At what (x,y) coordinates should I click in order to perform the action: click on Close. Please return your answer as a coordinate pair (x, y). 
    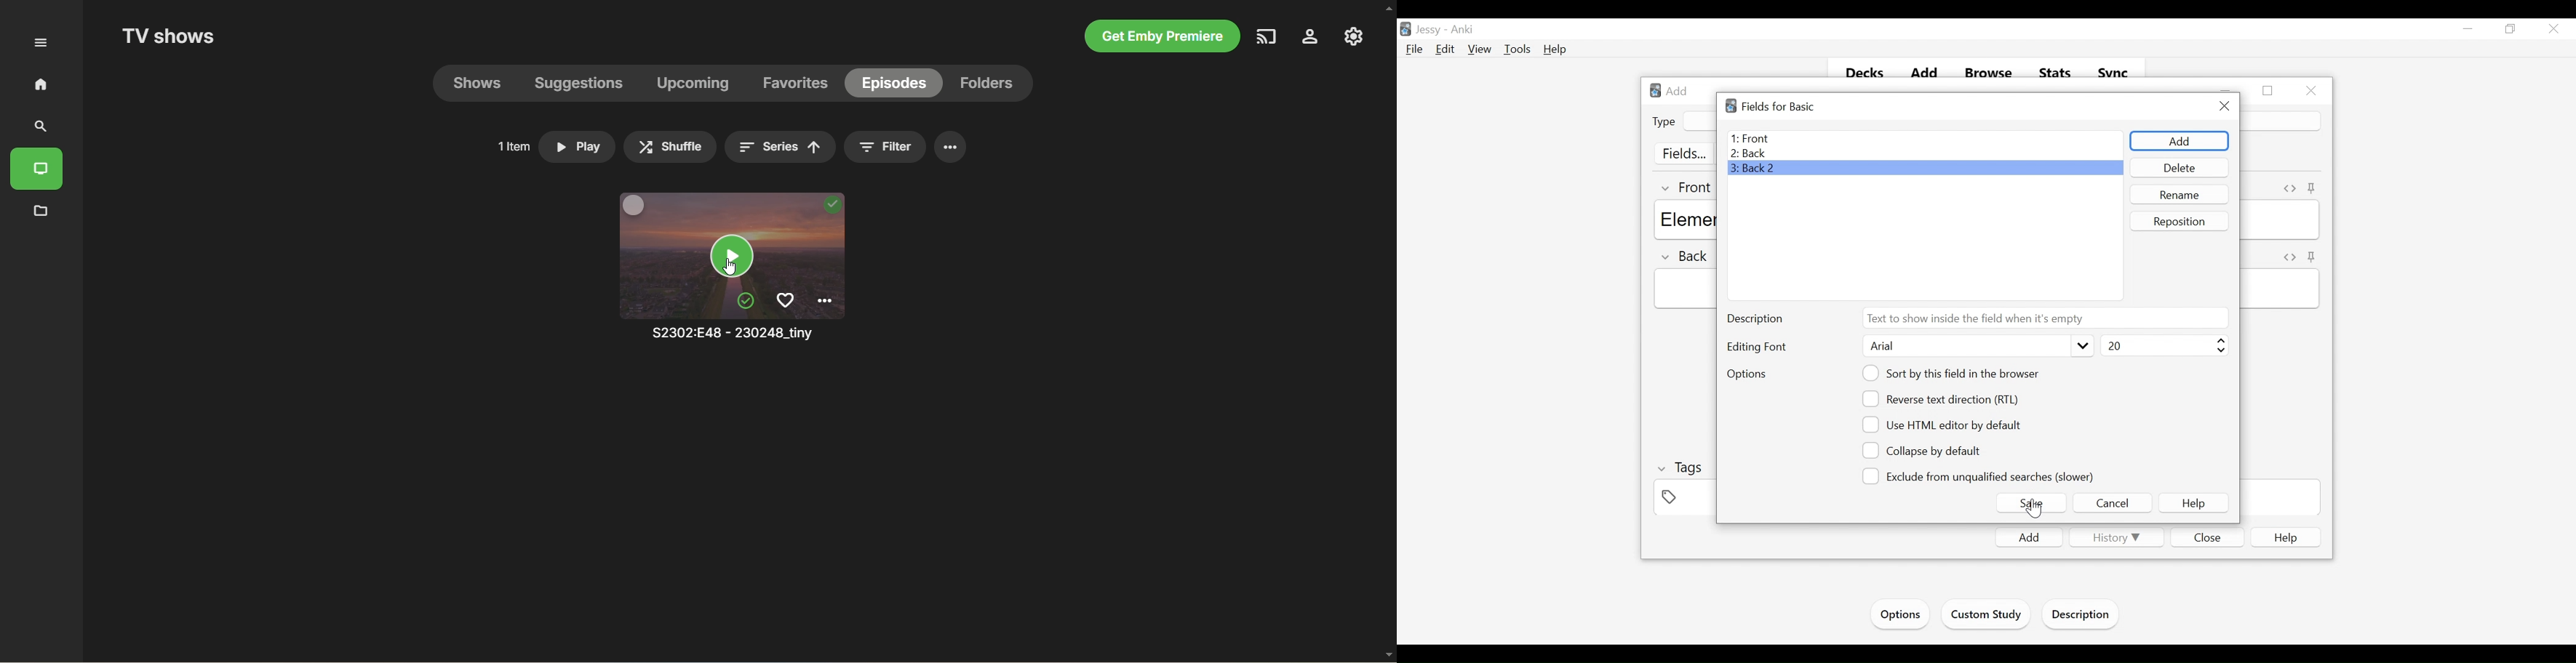
    Looking at the image, I should click on (2552, 30).